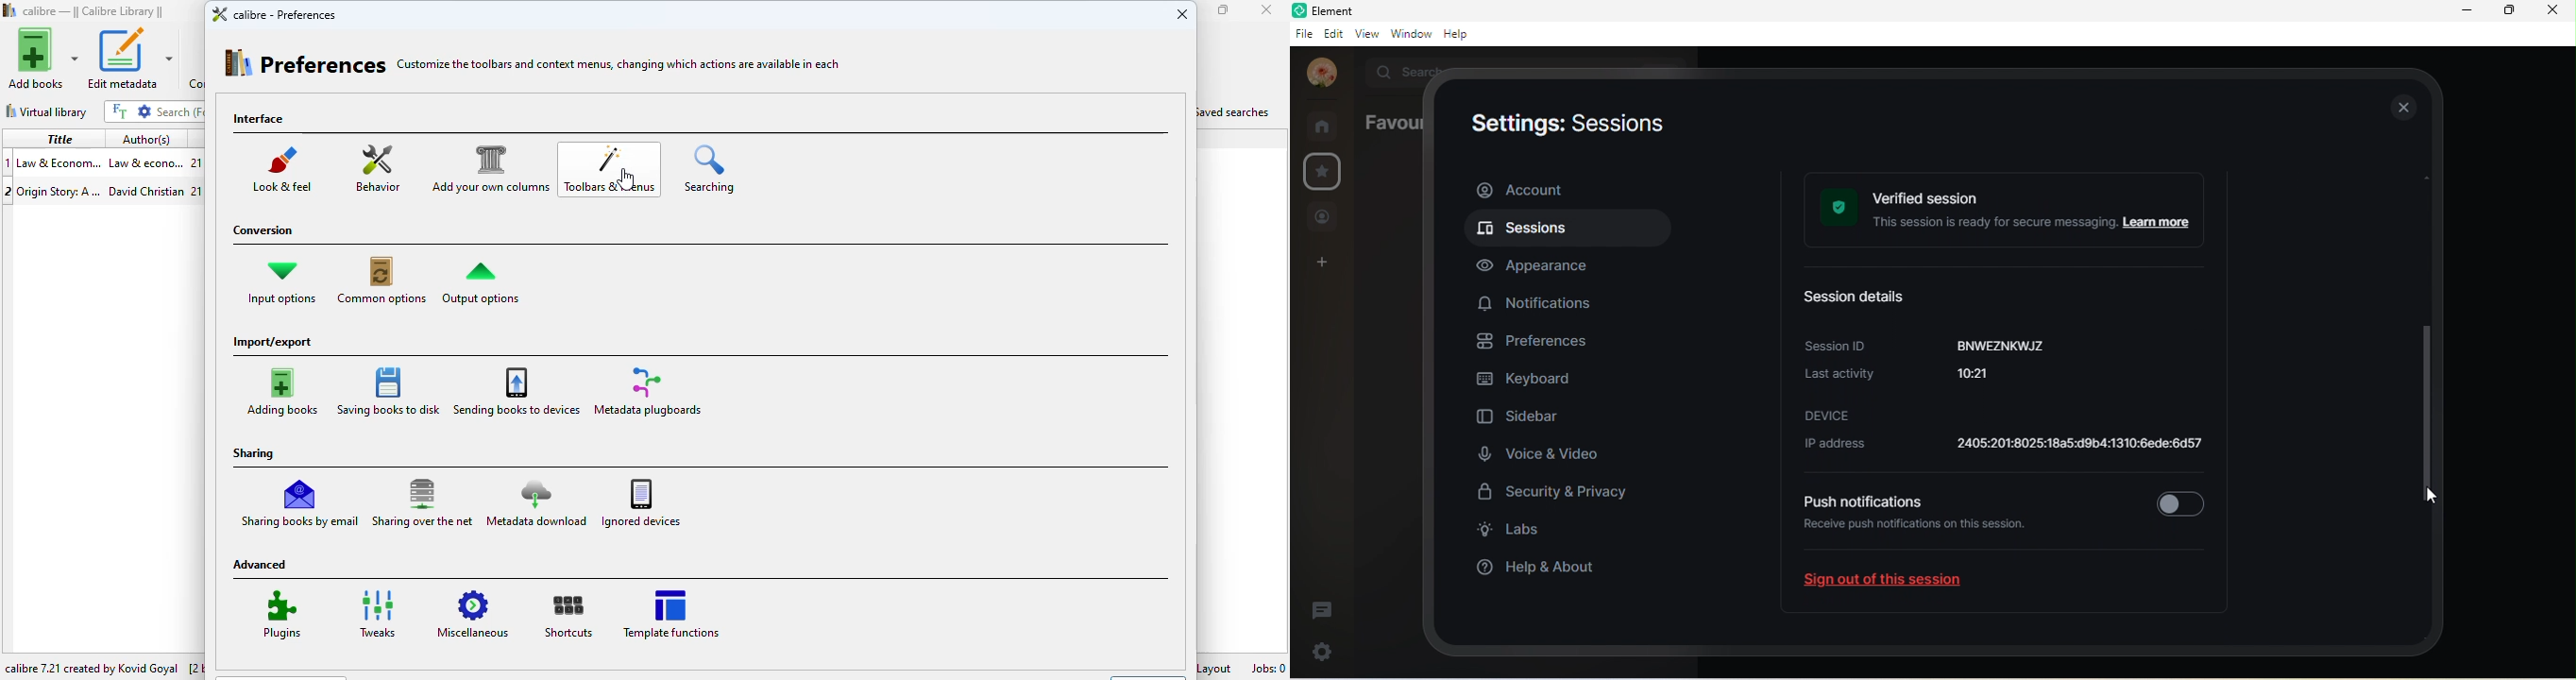 The image size is (2576, 700). Describe the element at coordinates (1367, 32) in the screenshot. I see `view` at that location.